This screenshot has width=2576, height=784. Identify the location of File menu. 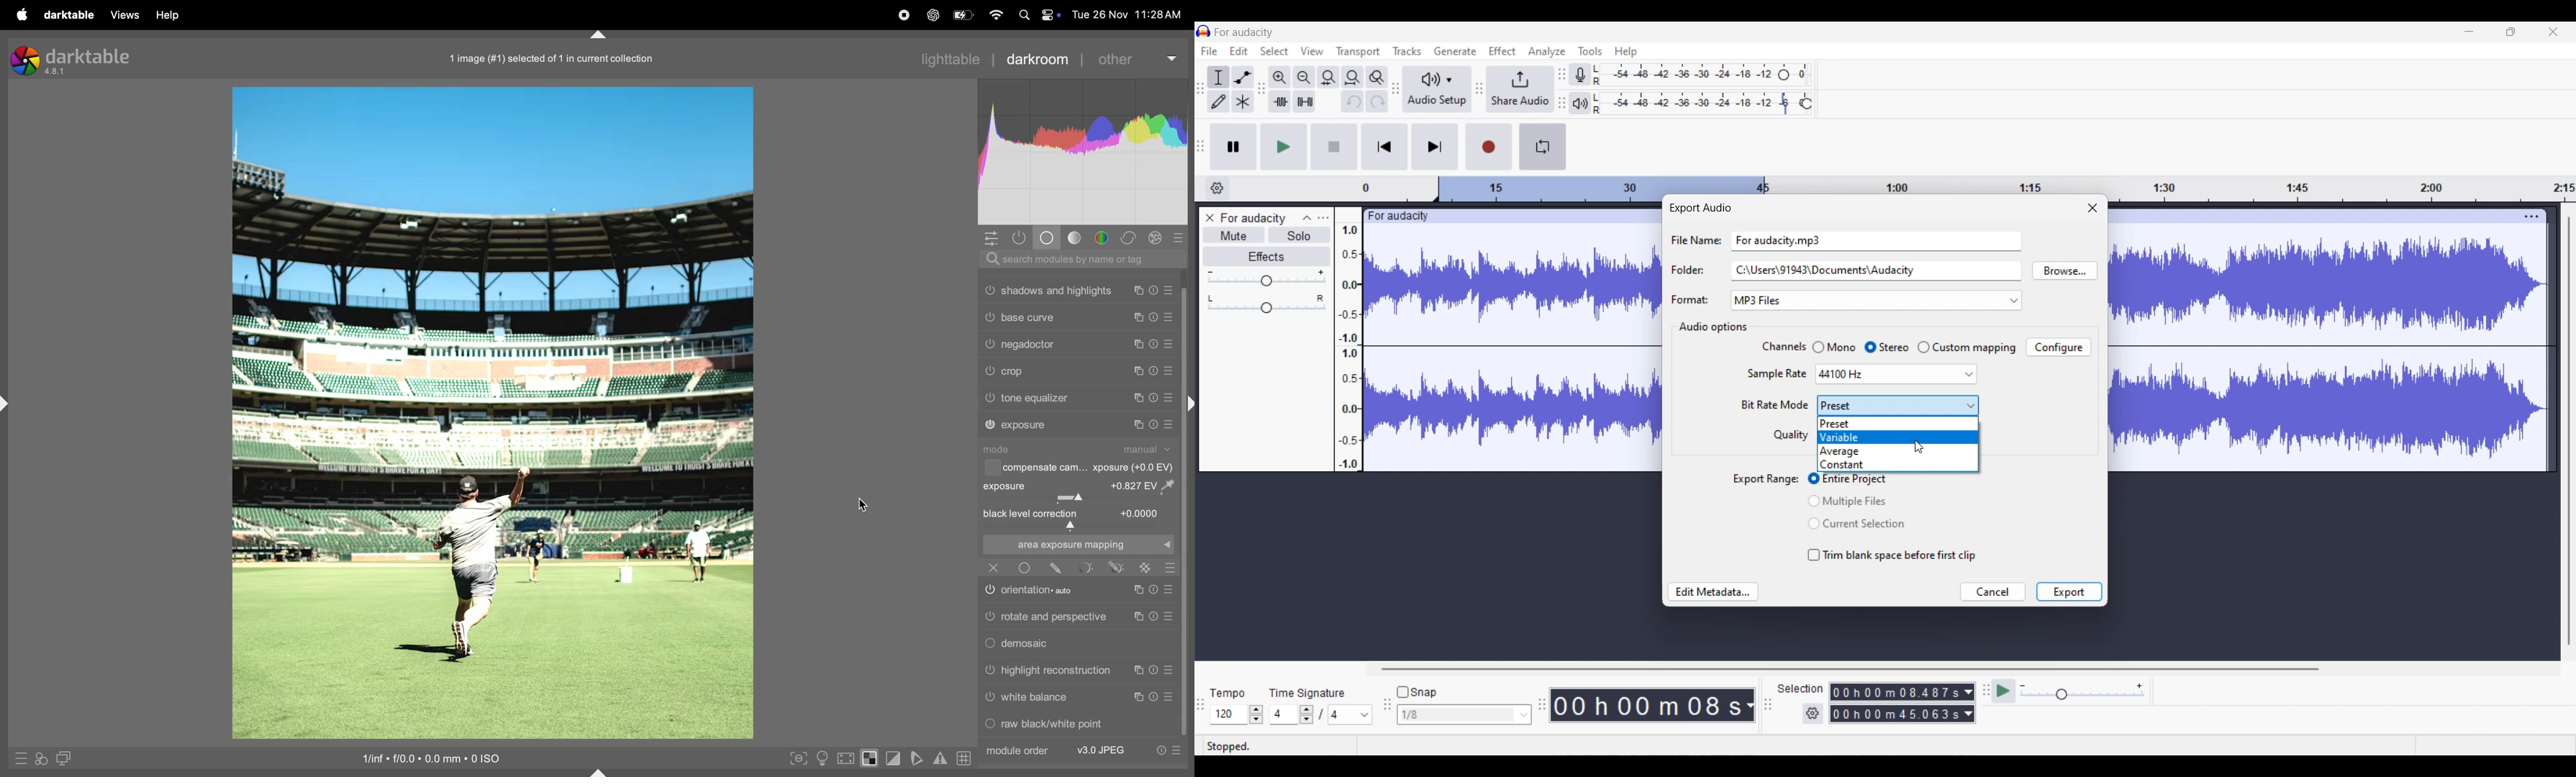
(1210, 50).